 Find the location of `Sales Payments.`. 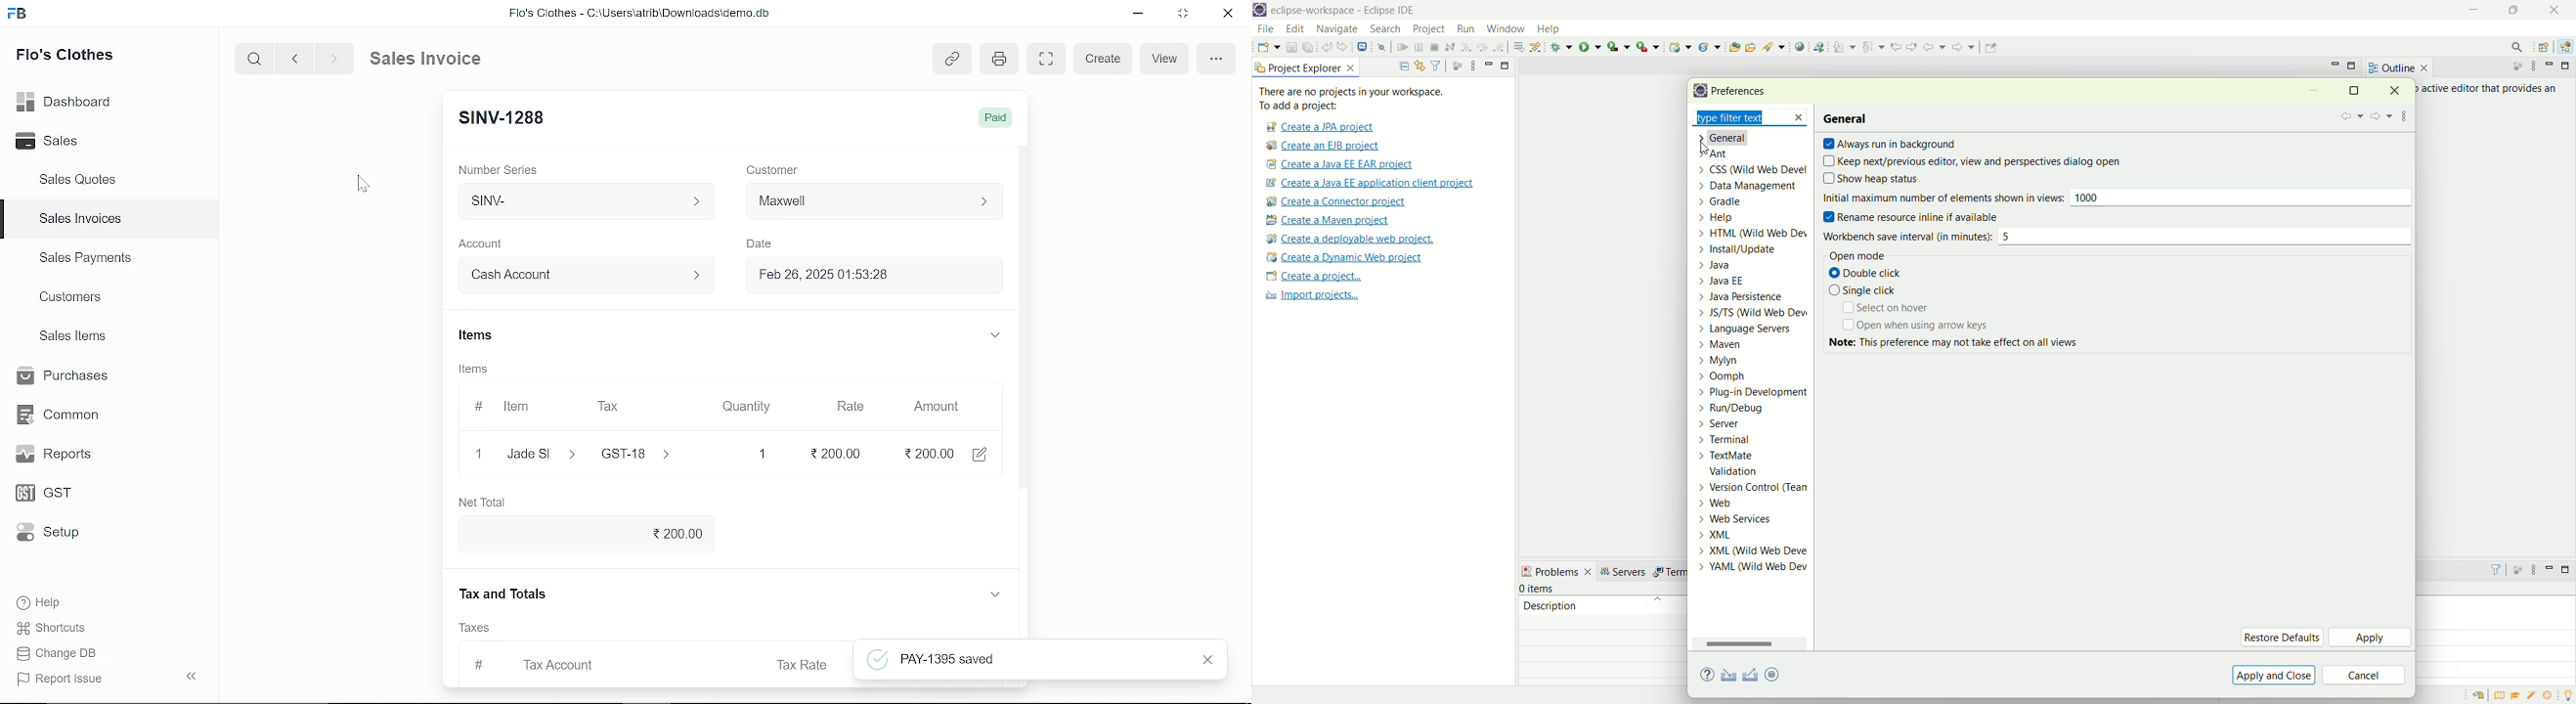

Sales Payments. is located at coordinates (84, 258).